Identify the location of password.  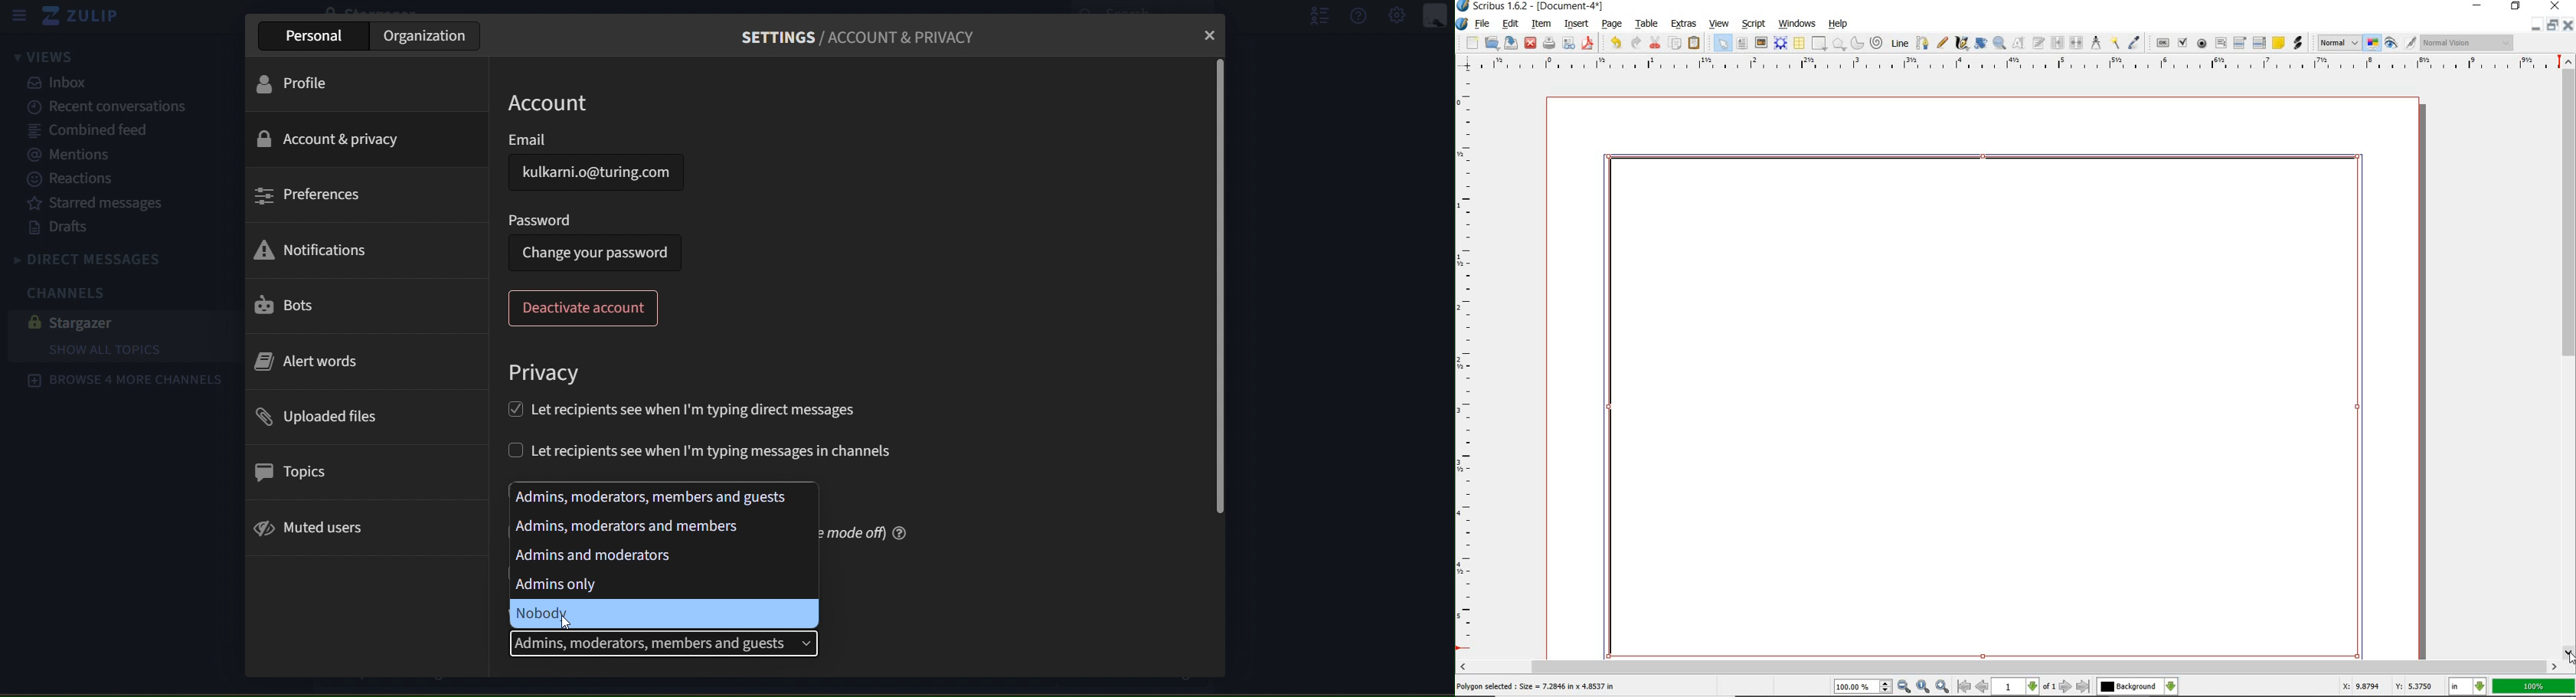
(541, 218).